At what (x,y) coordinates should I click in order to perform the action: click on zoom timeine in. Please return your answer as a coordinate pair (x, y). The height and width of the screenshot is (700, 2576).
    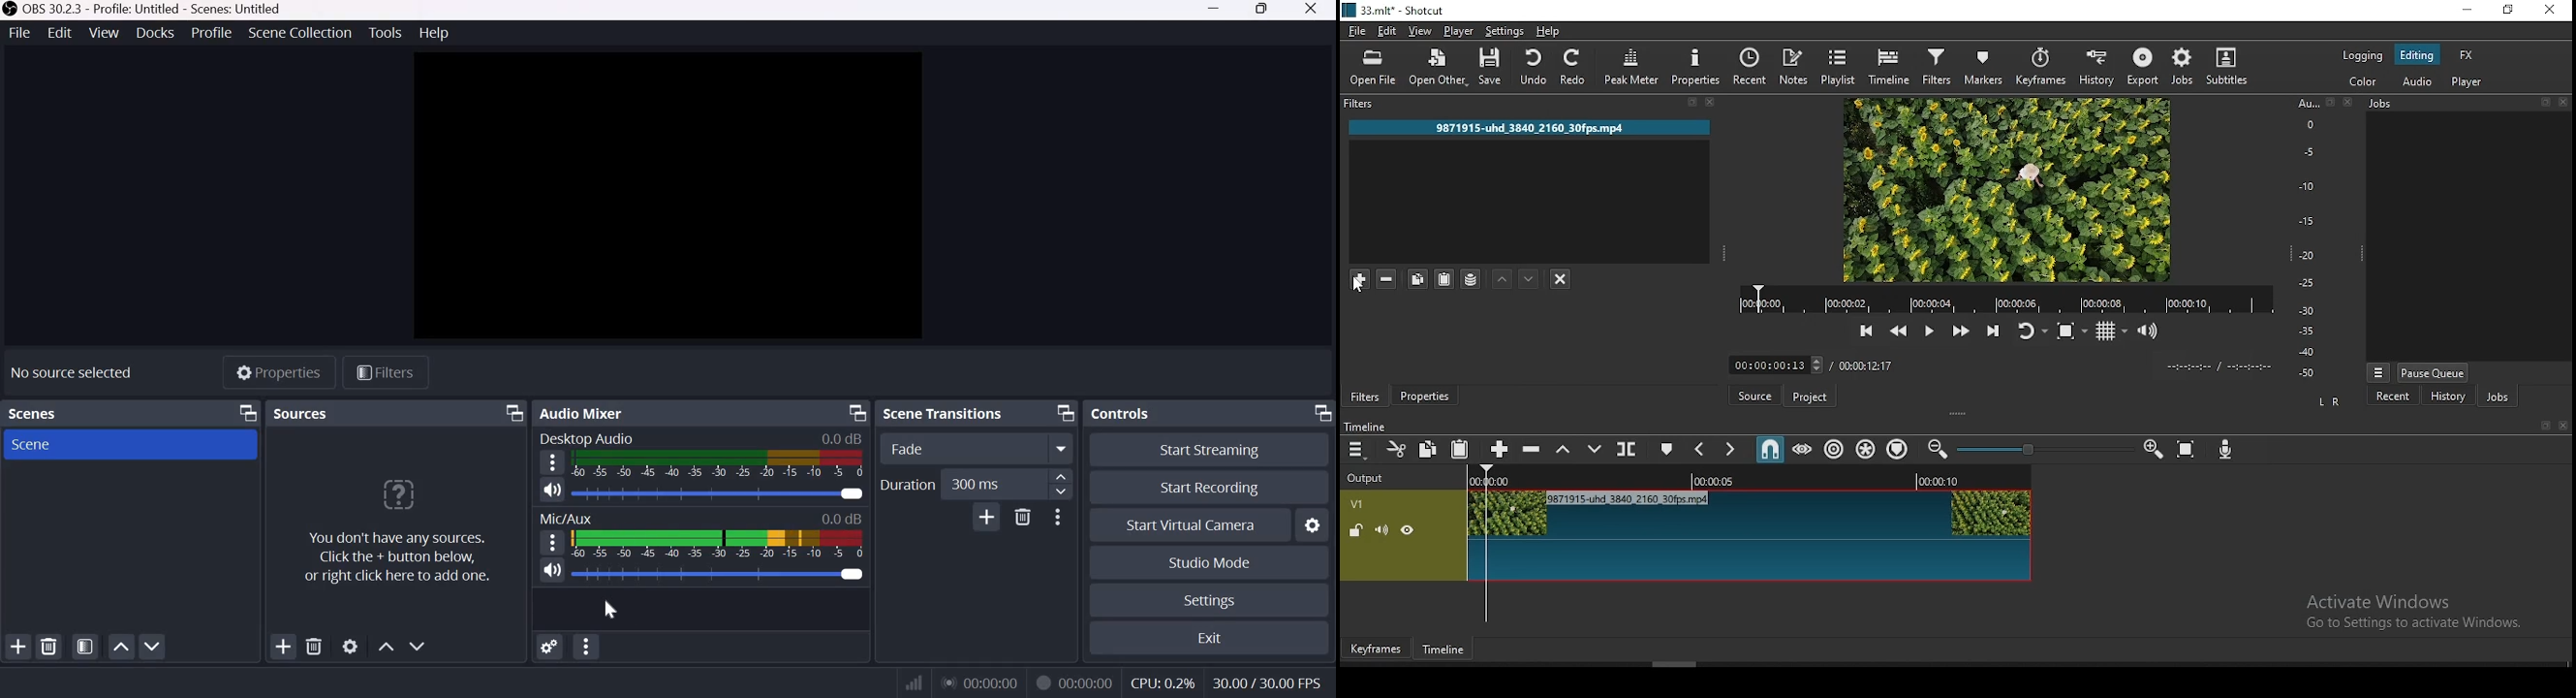
    Looking at the image, I should click on (2154, 451).